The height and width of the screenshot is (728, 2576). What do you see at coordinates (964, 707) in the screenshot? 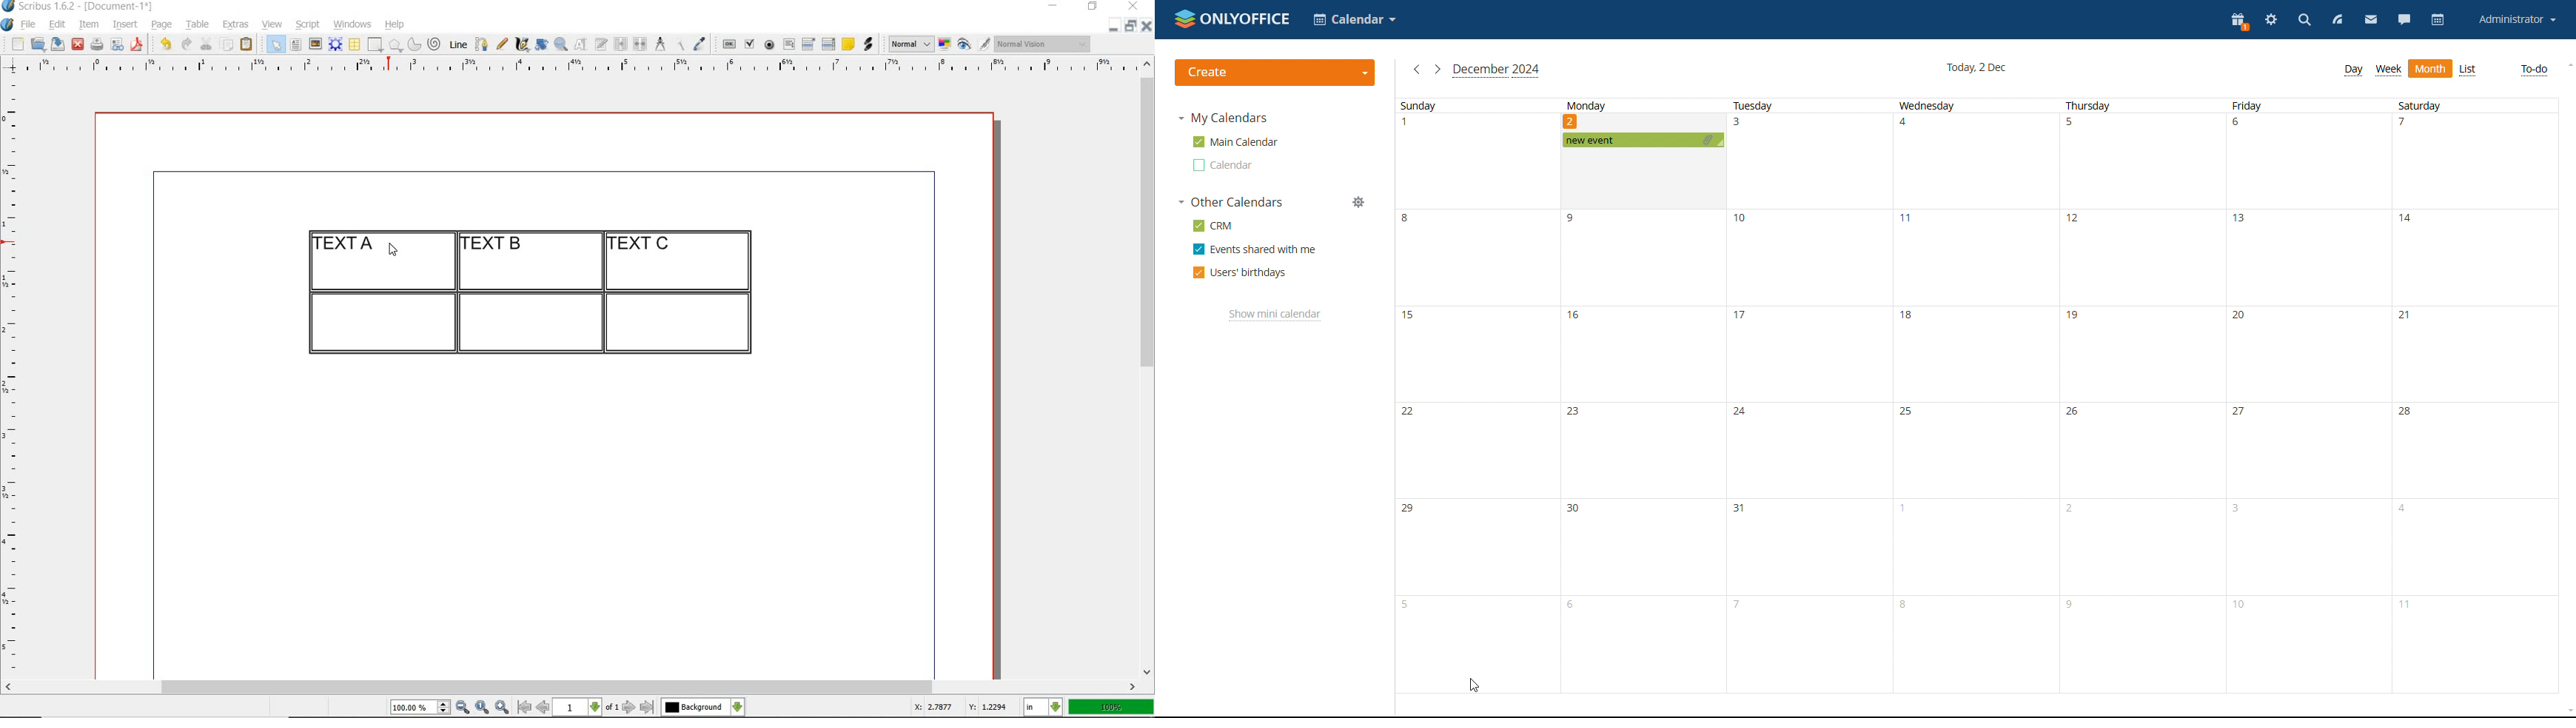
I see `X: 2.7877 Y: 1.2294` at bounding box center [964, 707].